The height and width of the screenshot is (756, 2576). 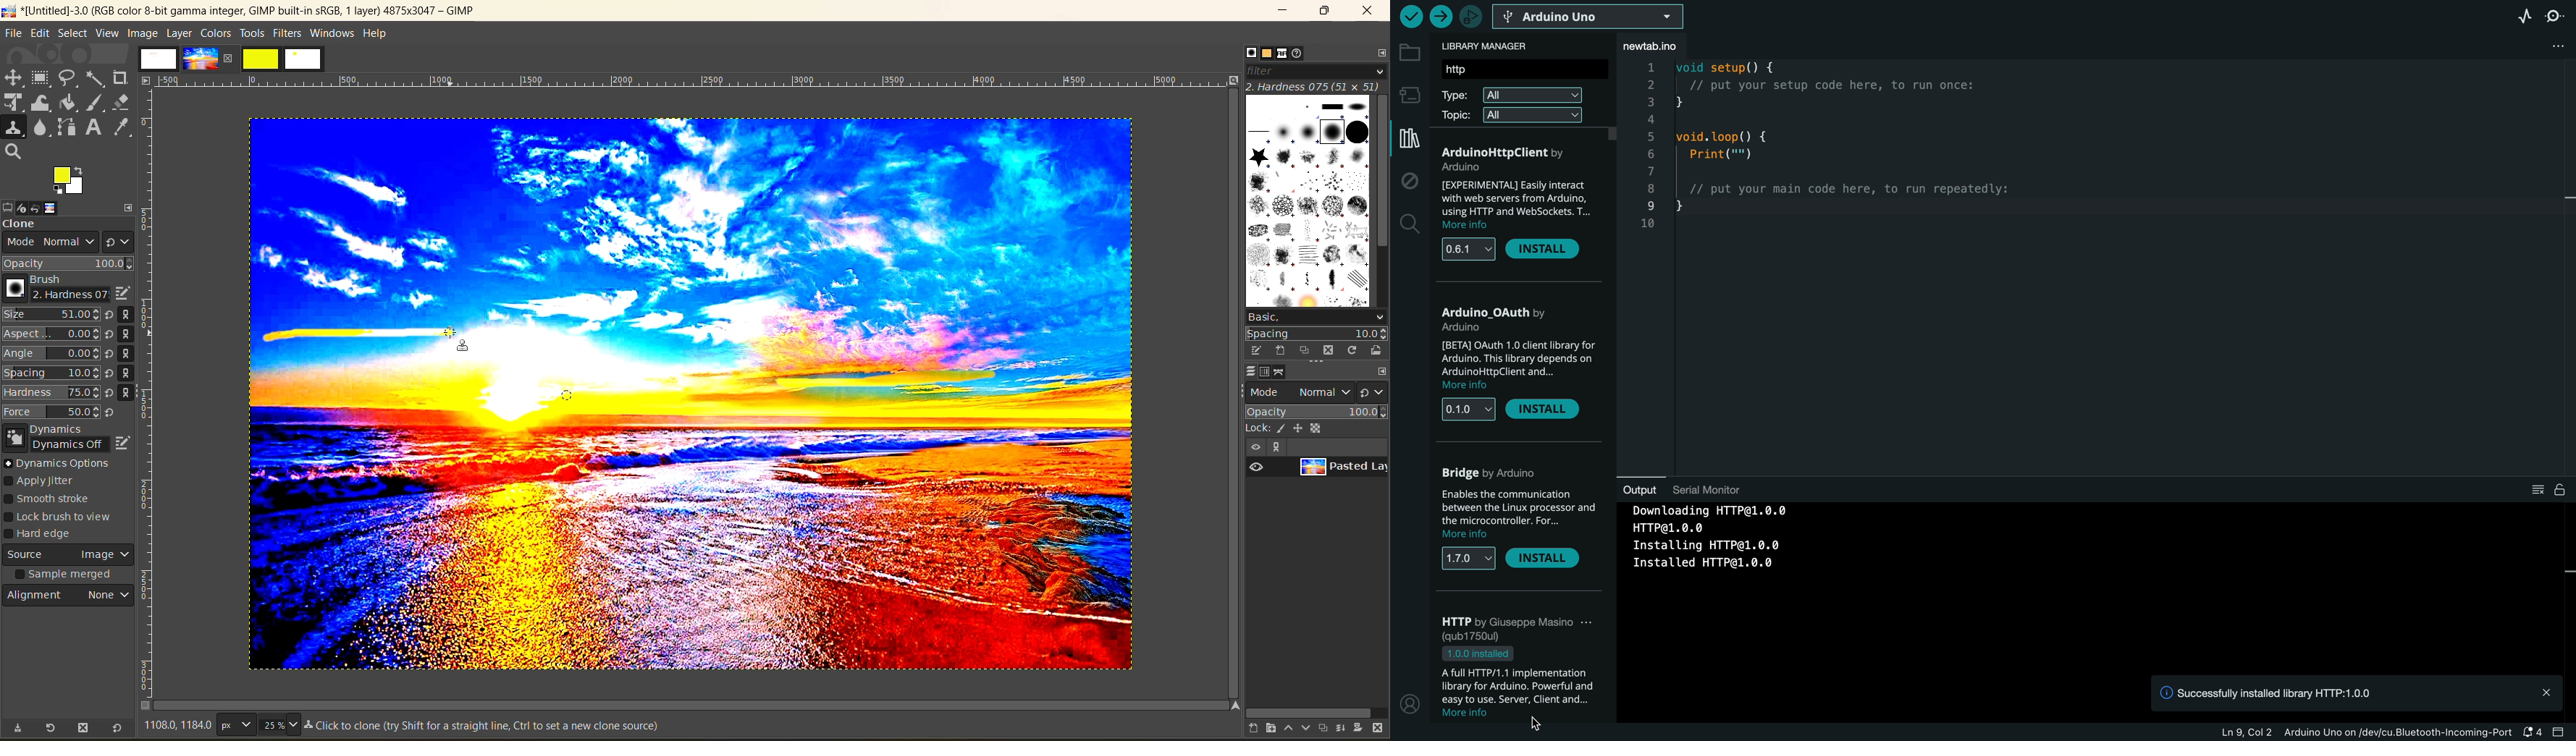 What do you see at coordinates (696, 81) in the screenshot?
I see `ruler` at bounding box center [696, 81].